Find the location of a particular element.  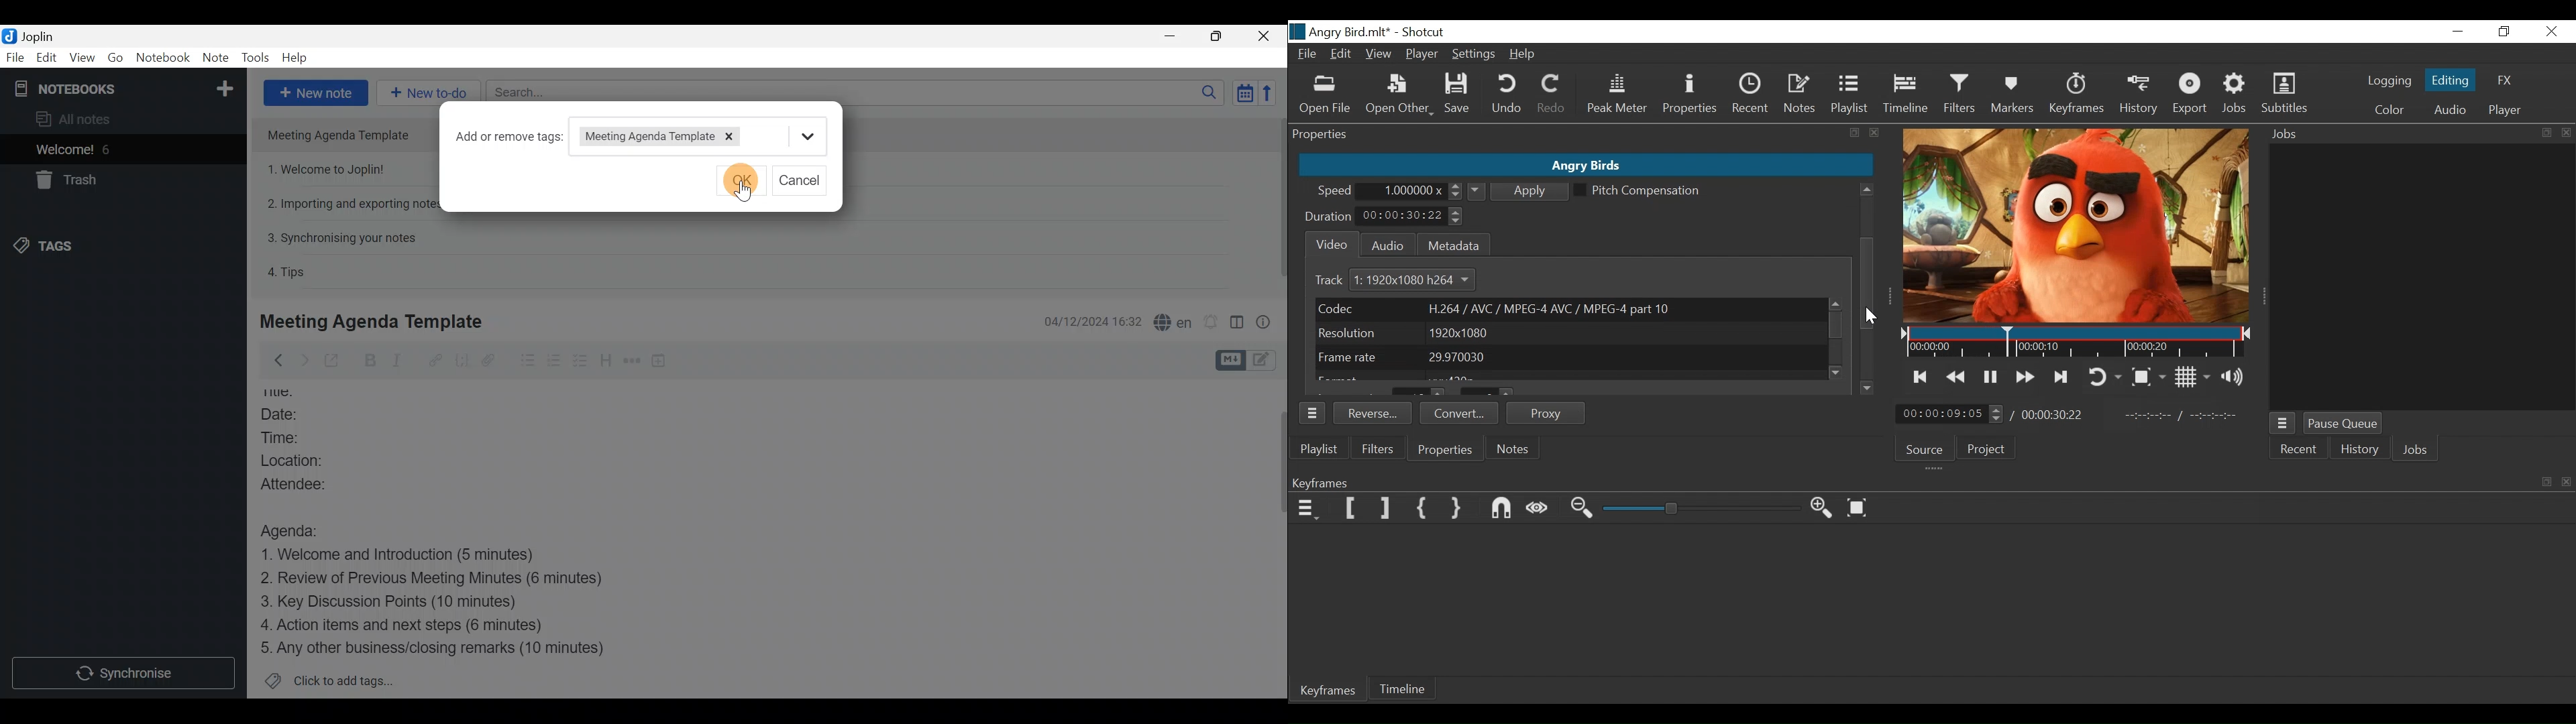

Numbered list is located at coordinates (554, 363).